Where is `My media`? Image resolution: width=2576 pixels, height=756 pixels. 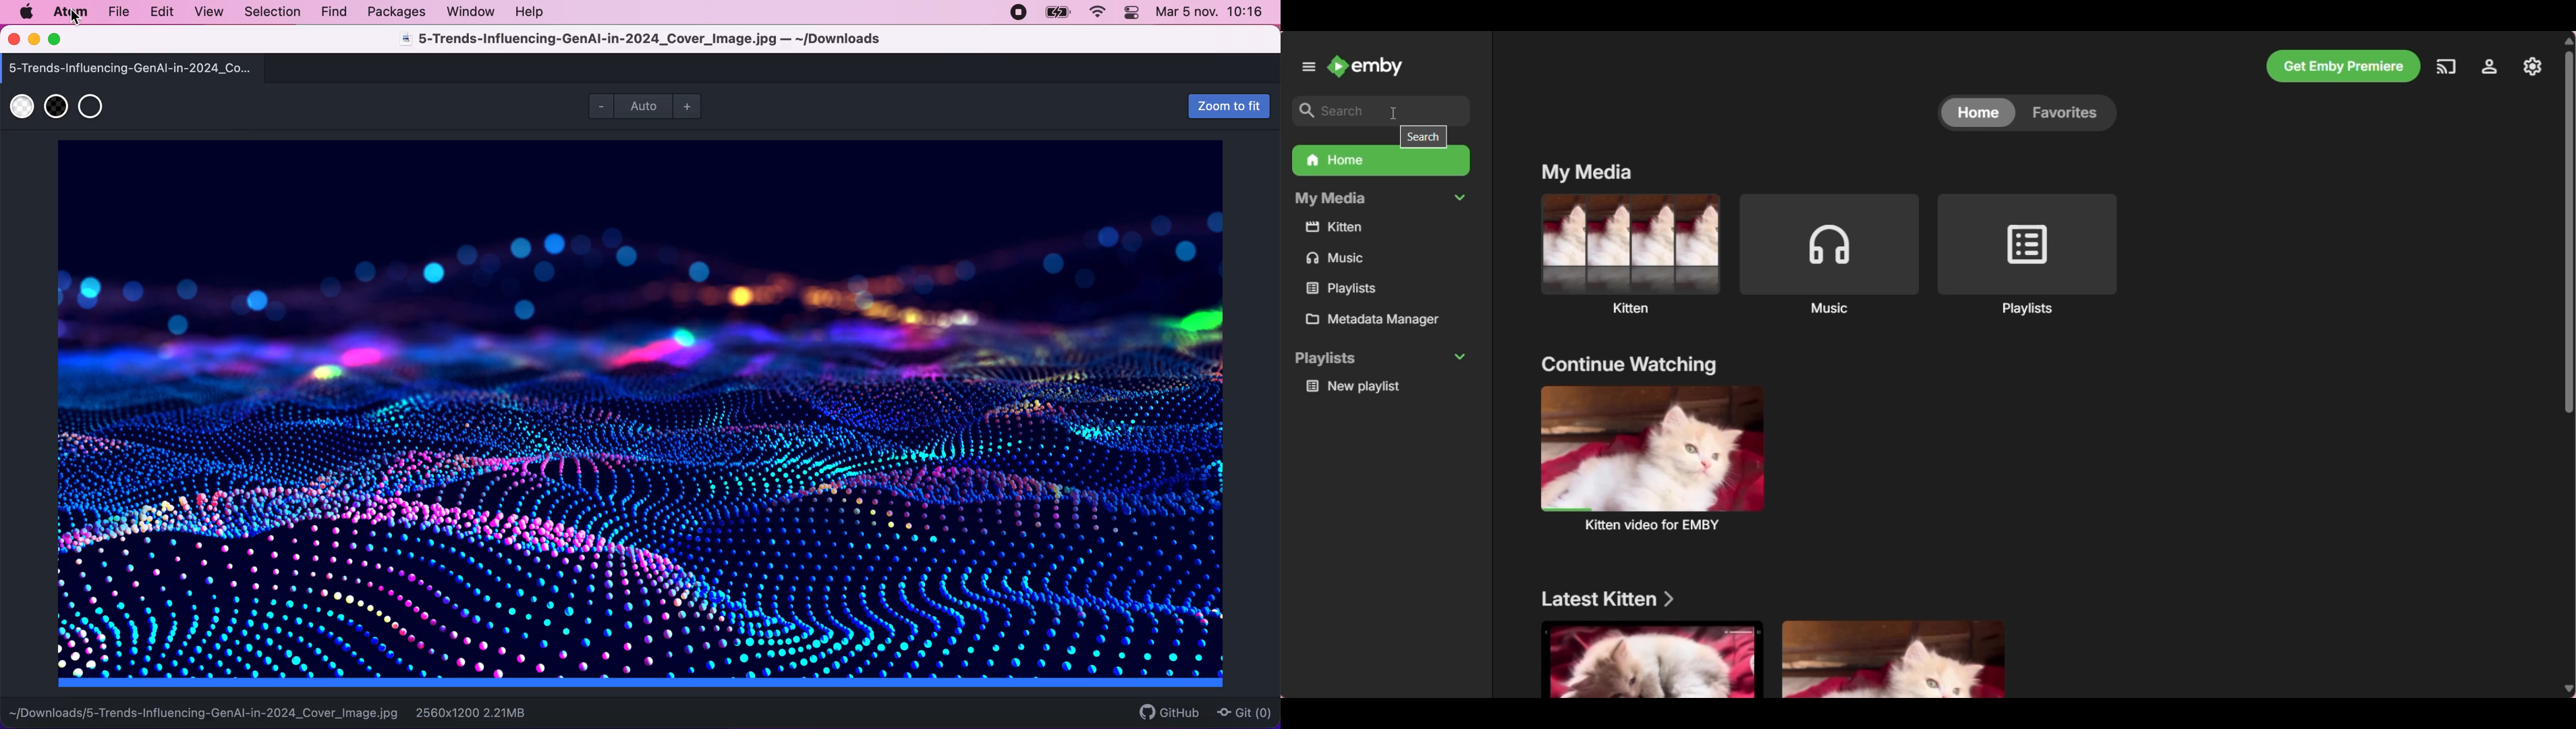
My media is located at coordinates (1591, 171).